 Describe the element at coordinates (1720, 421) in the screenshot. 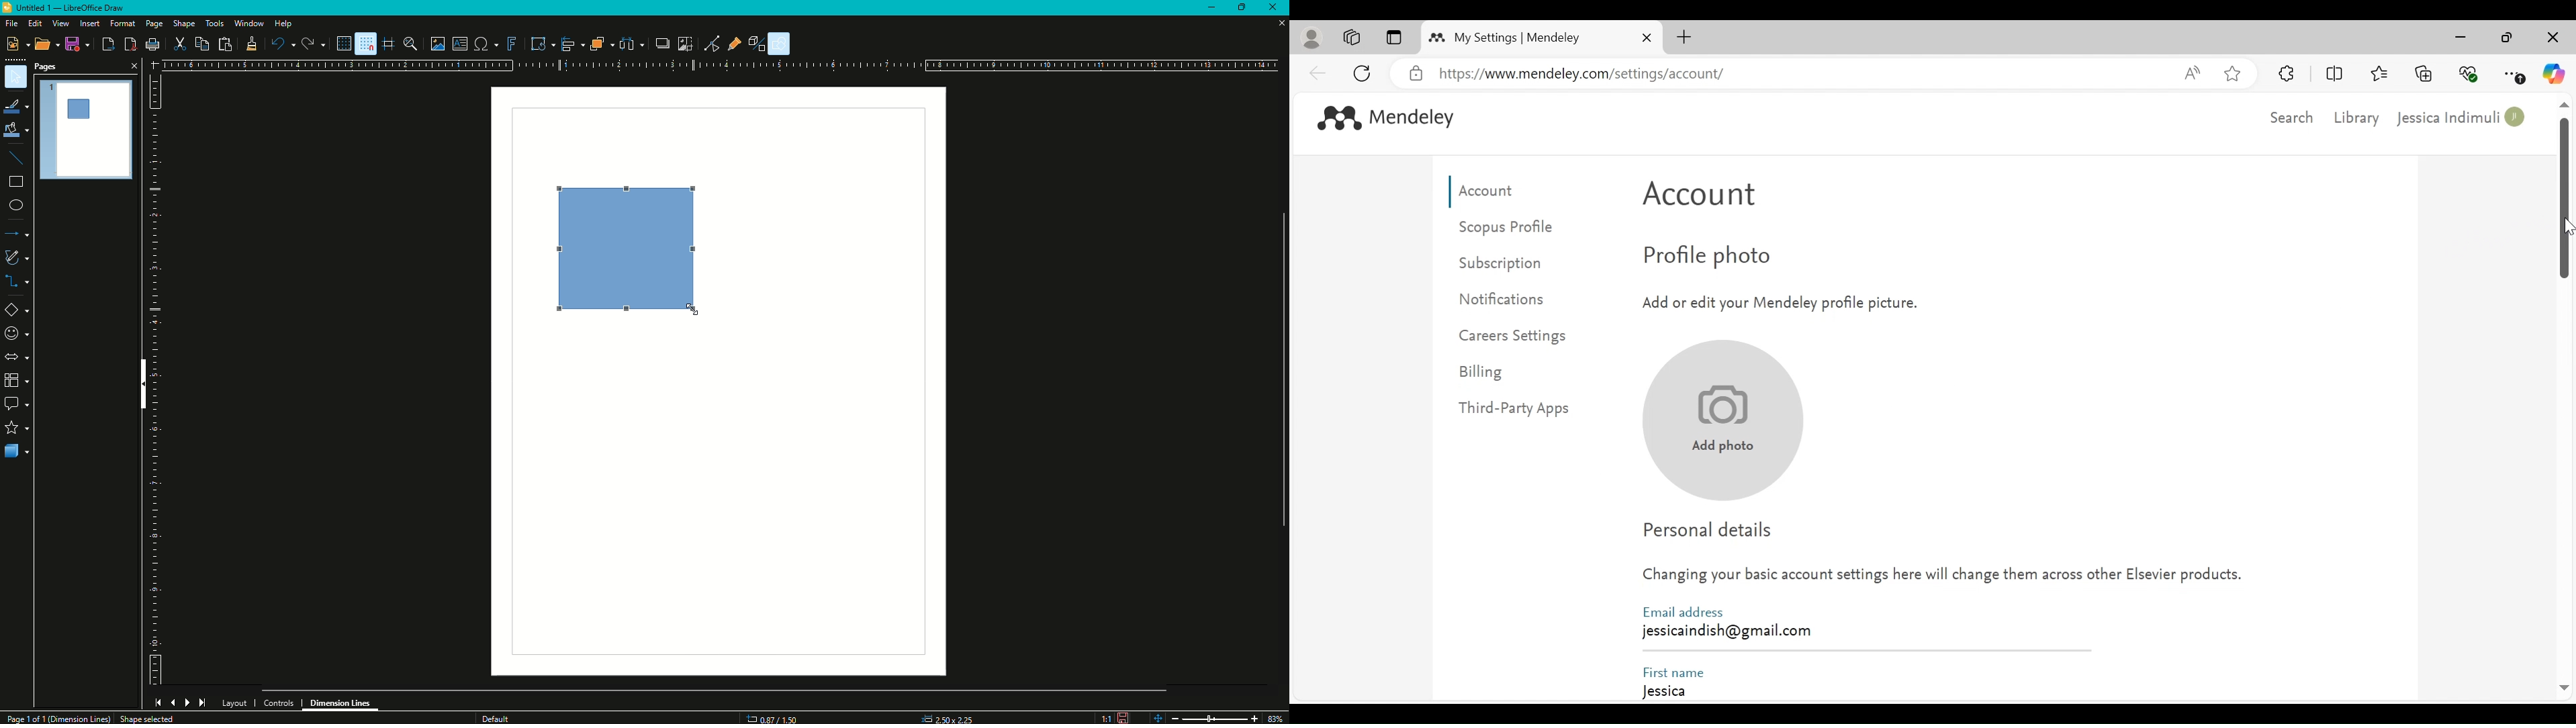

I see `Add photo` at that location.